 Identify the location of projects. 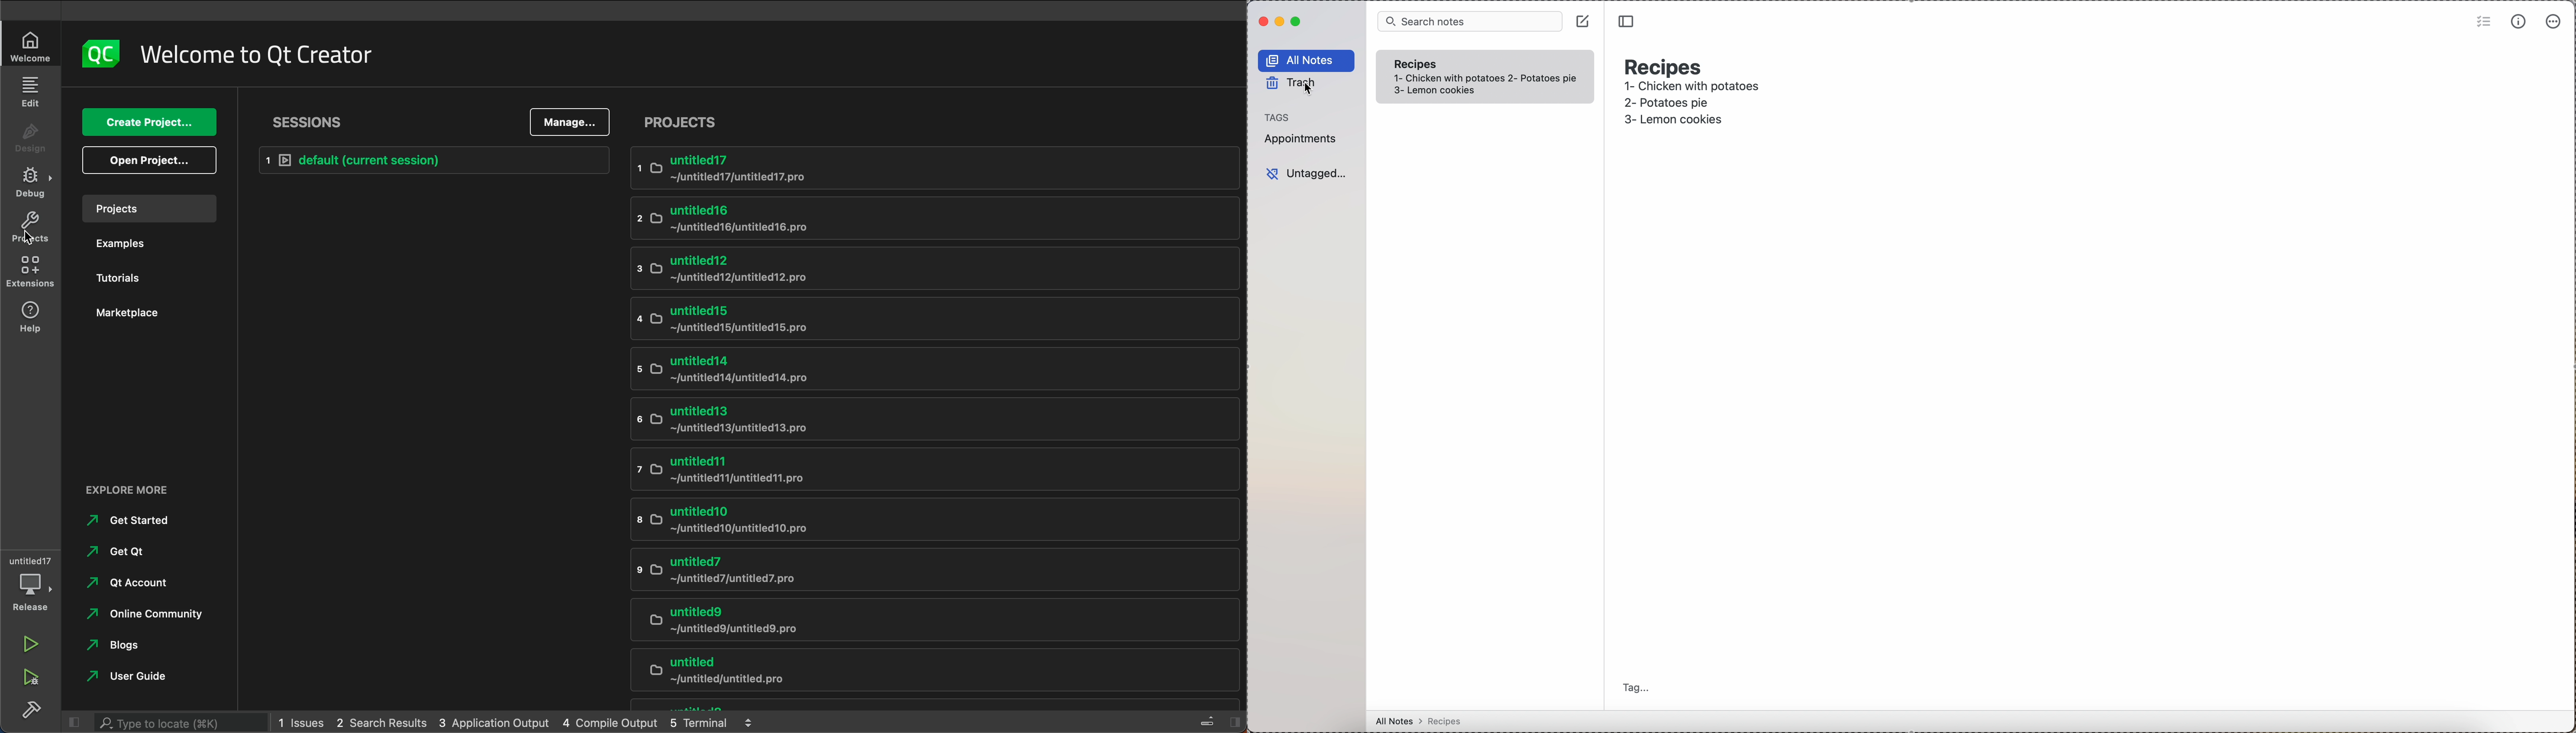
(35, 227).